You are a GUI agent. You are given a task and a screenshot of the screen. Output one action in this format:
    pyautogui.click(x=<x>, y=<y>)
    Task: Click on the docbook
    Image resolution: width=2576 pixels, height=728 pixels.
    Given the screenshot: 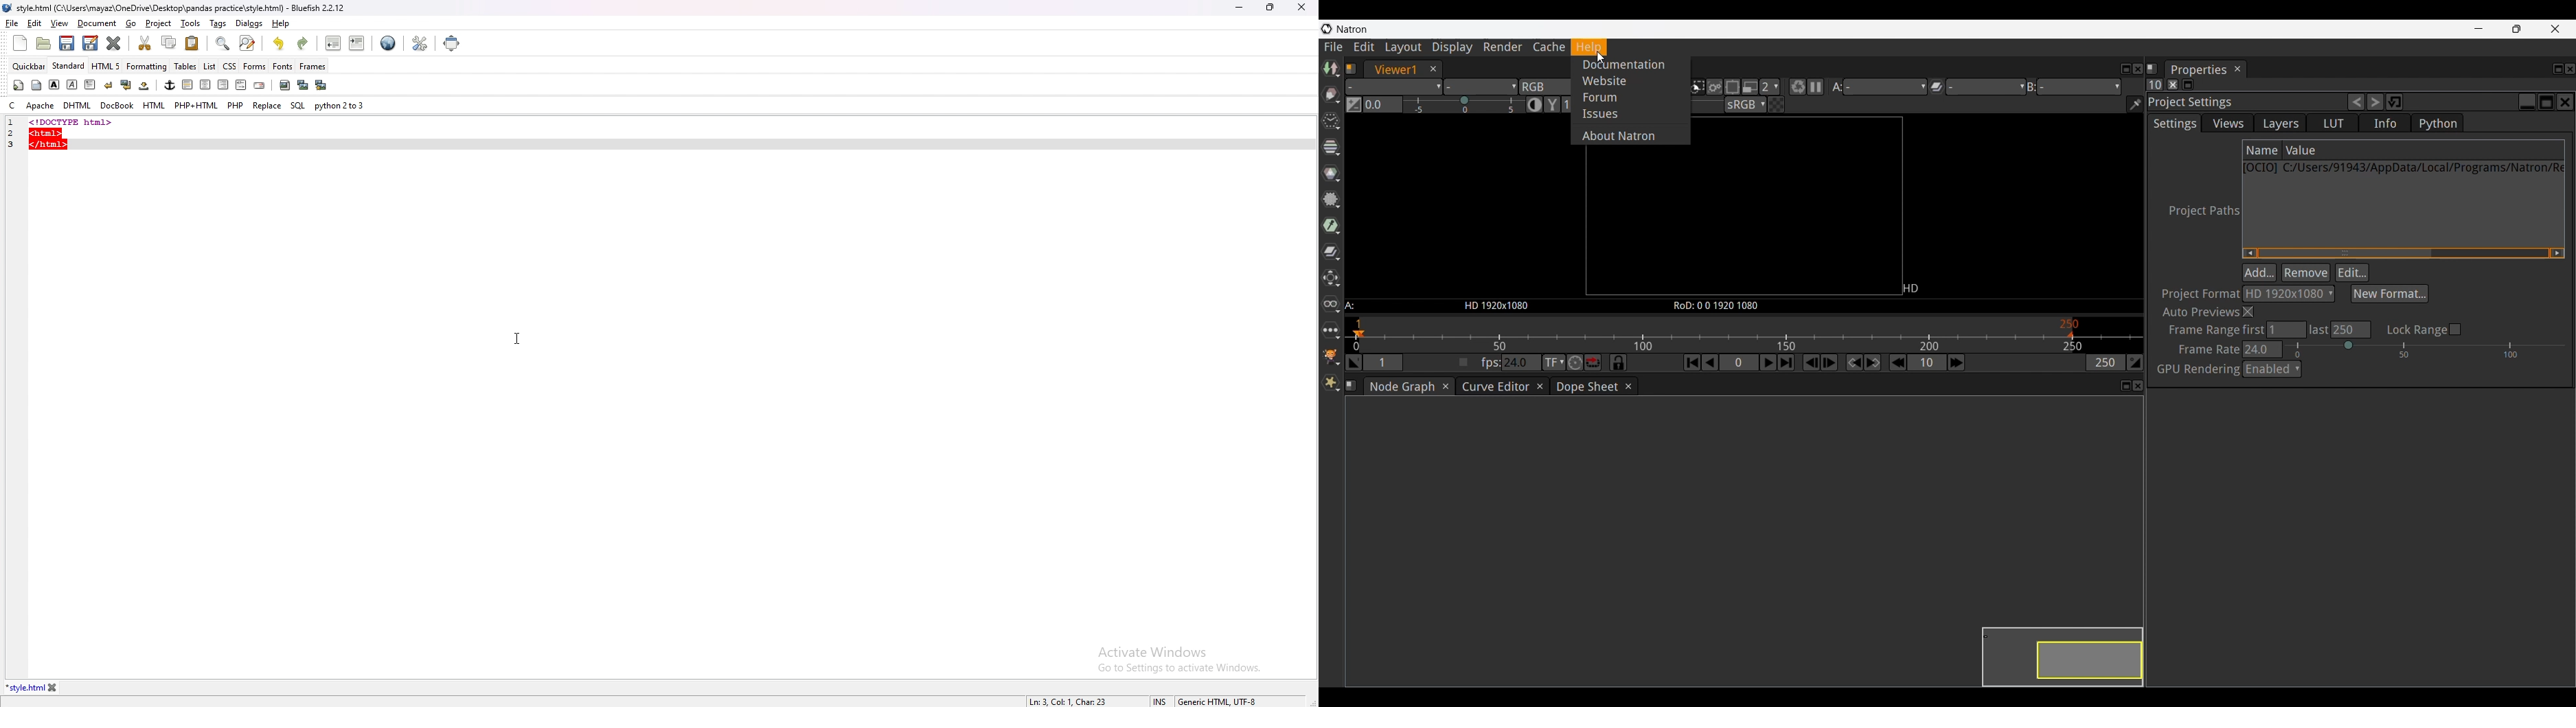 What is the action you would take?
    pyautogui.click(x=117, y=106)
    